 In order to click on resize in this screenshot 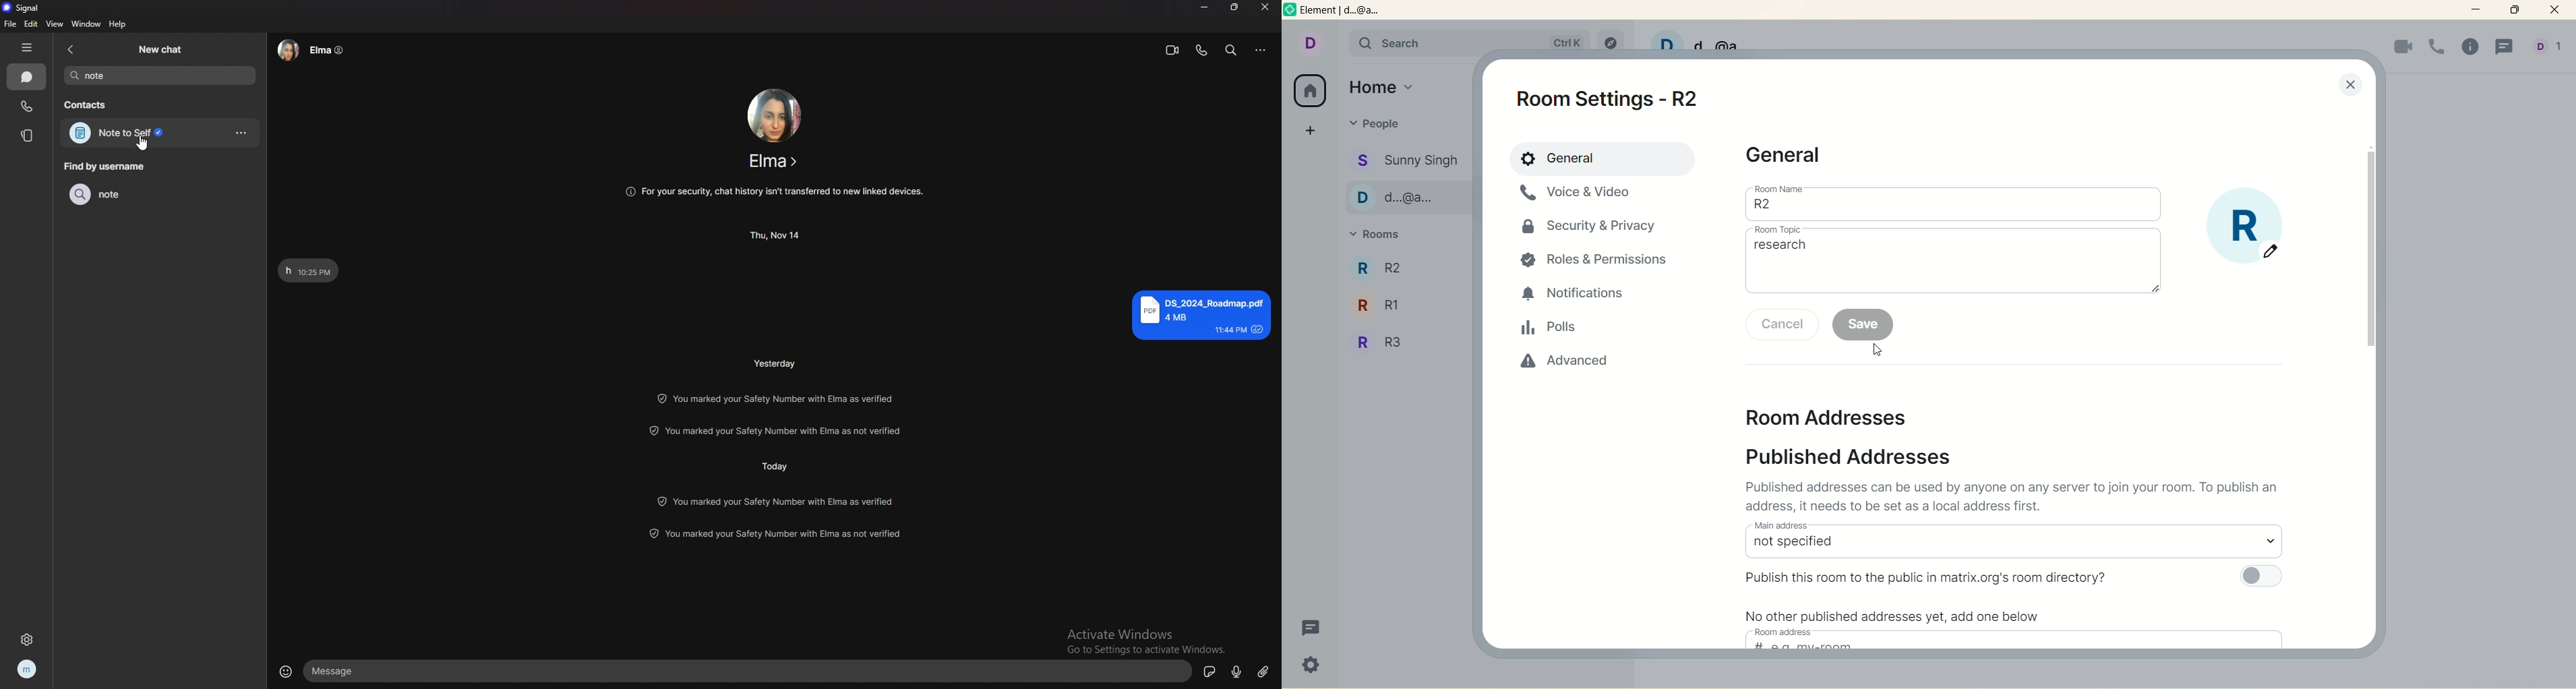, I will do `click(1236, 7)`.